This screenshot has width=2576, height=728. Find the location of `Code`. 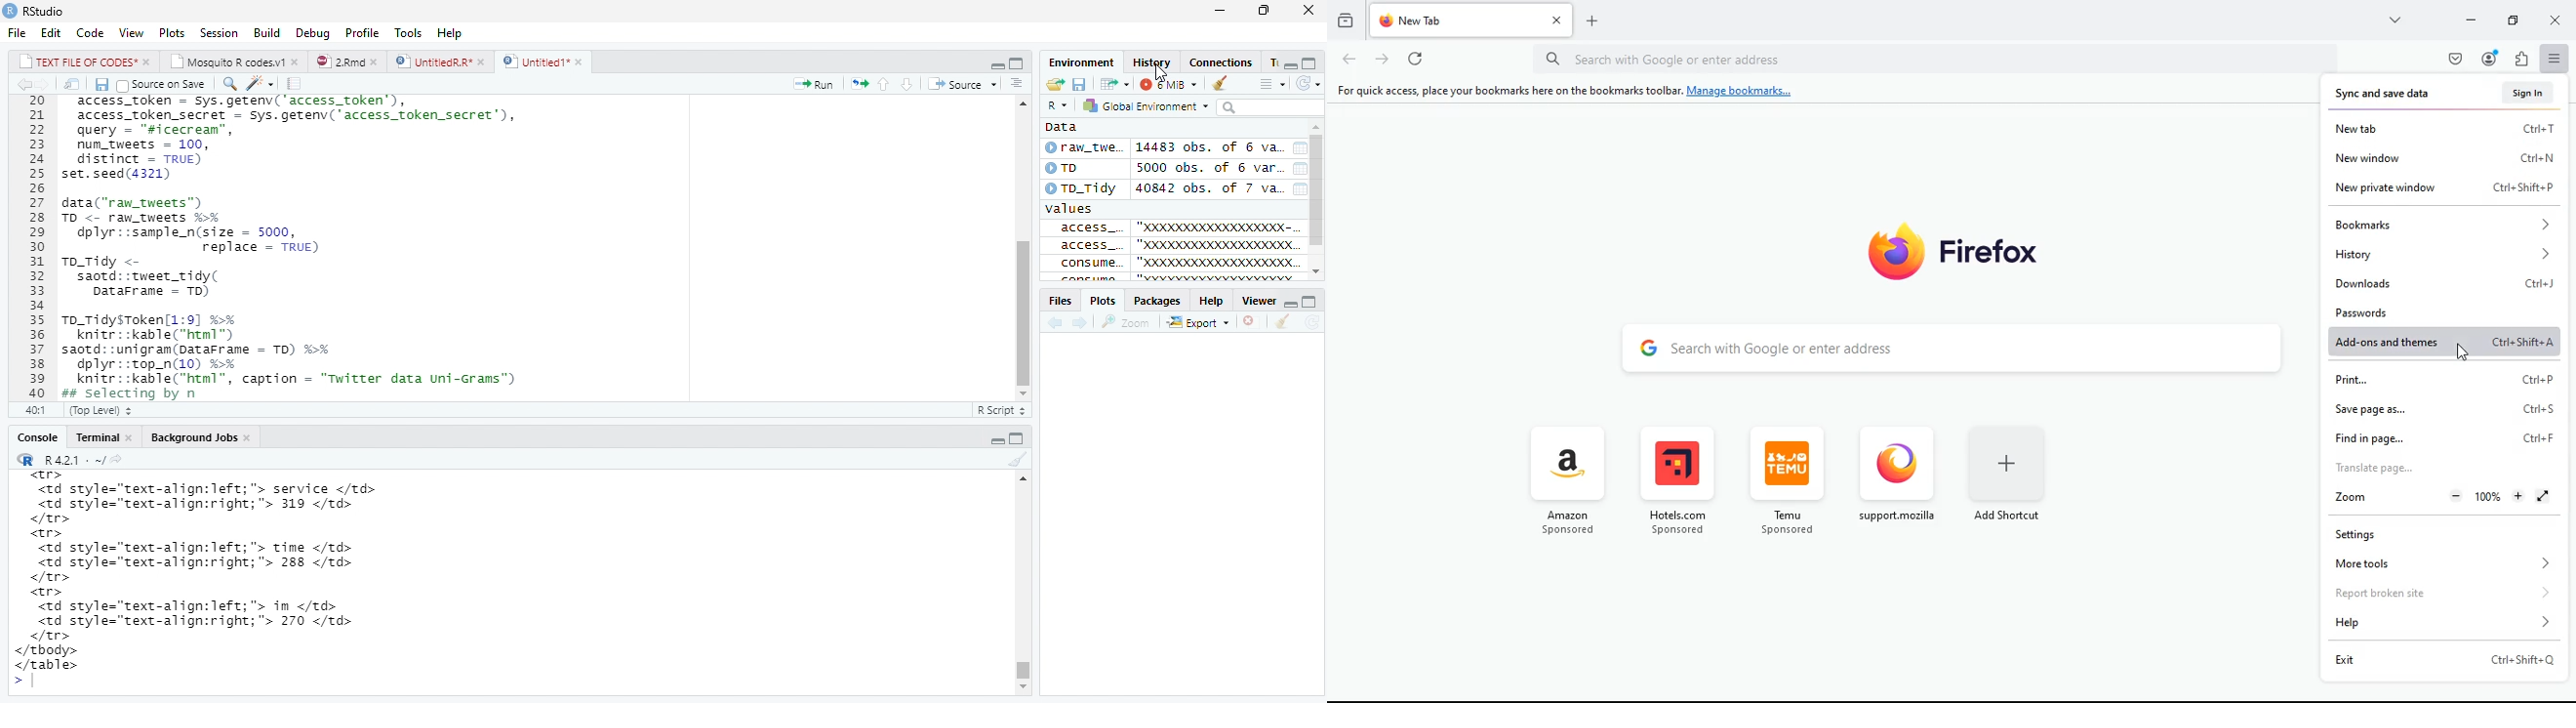

Code is located at coordinates (90, 32).